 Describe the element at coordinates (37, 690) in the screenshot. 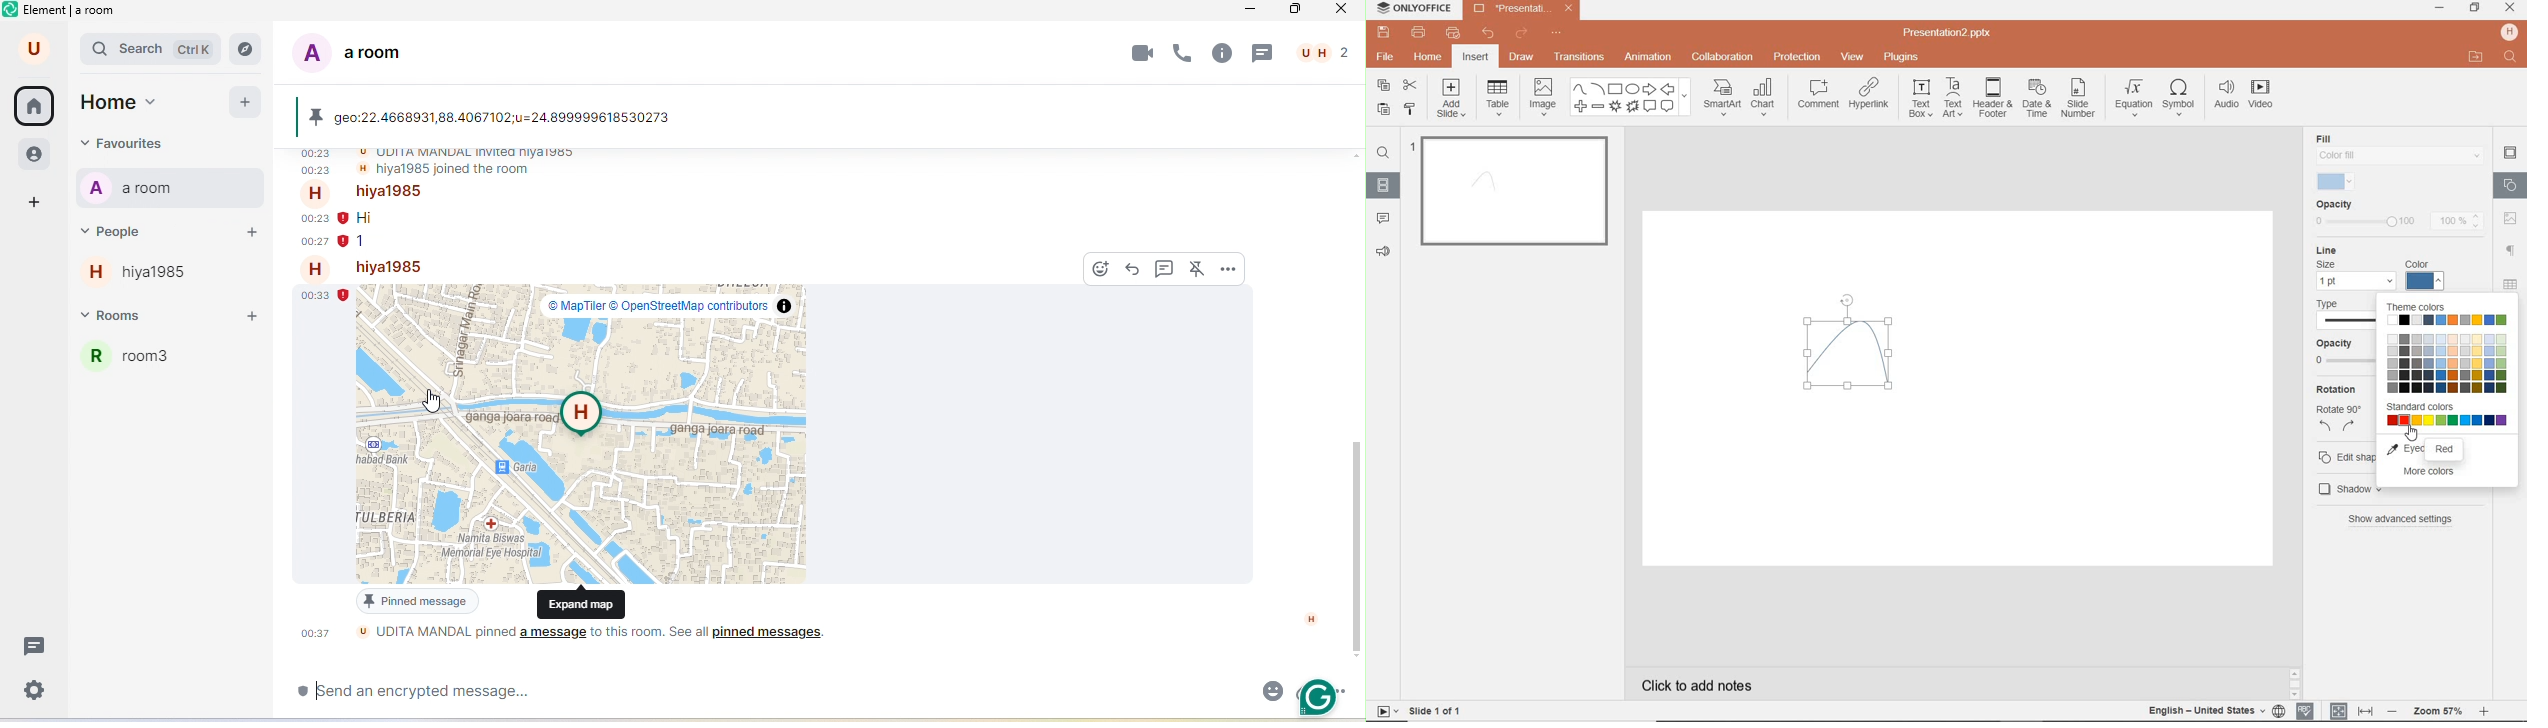

I see `settings` at that location.